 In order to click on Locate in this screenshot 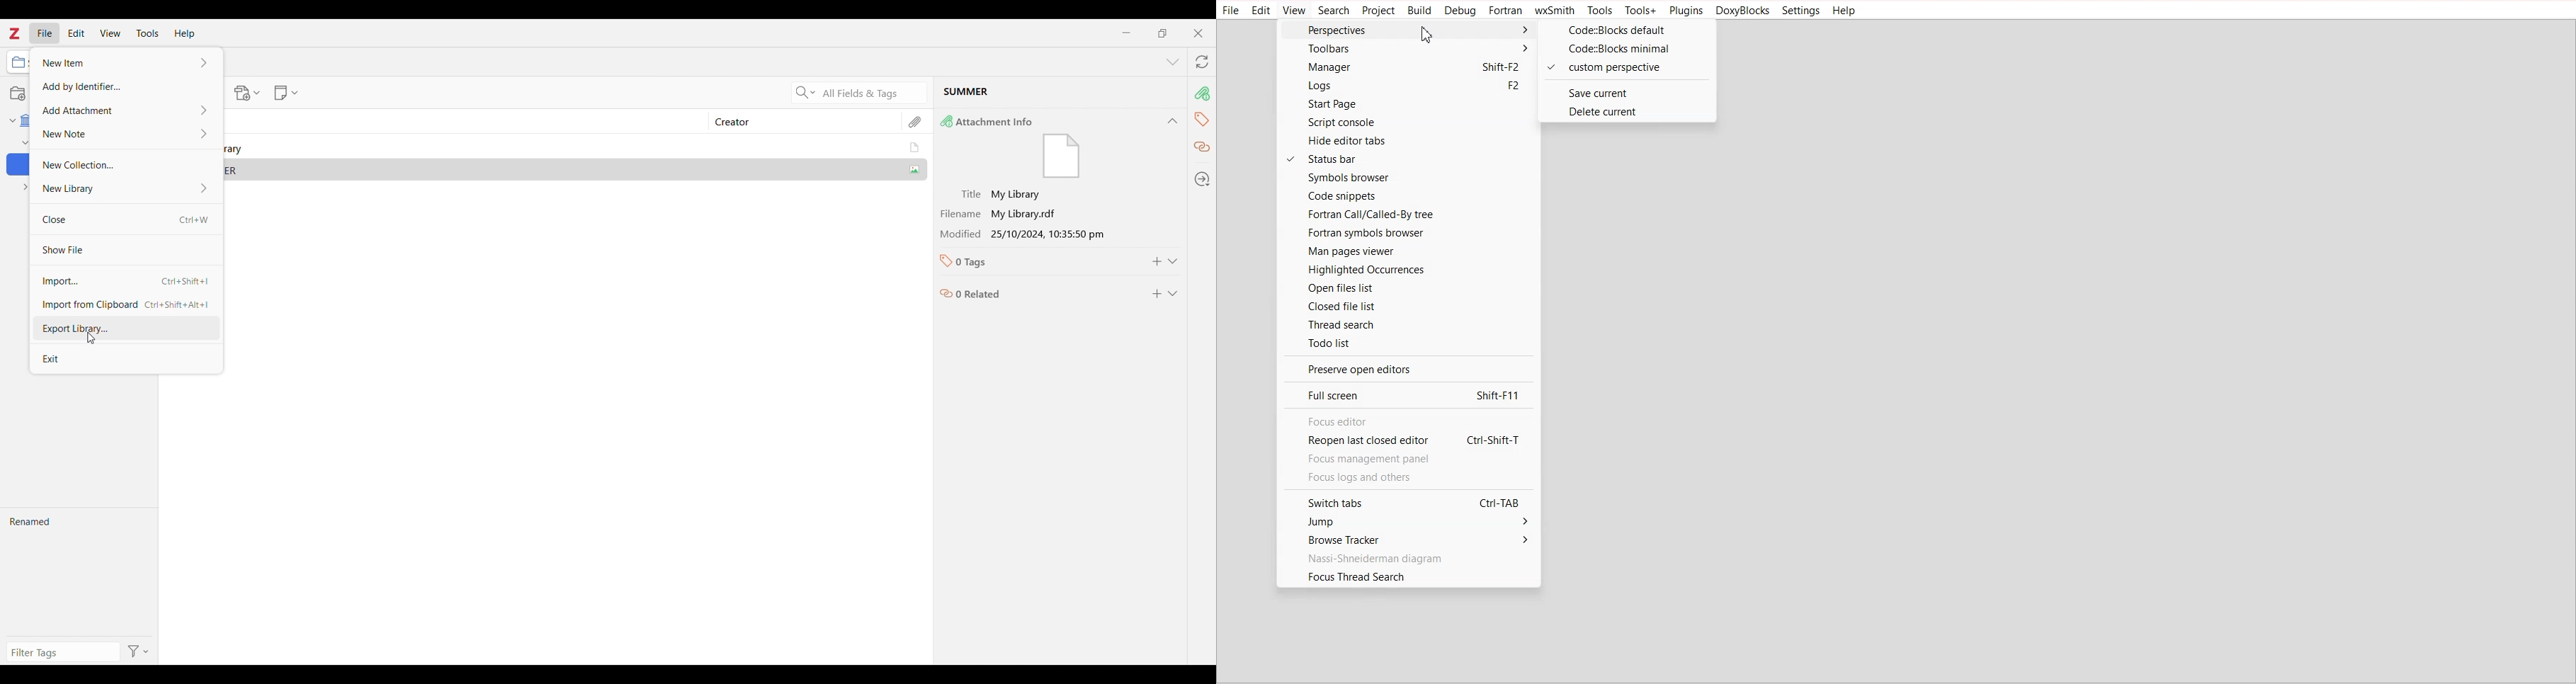, I will do `click(1203, 179)`.